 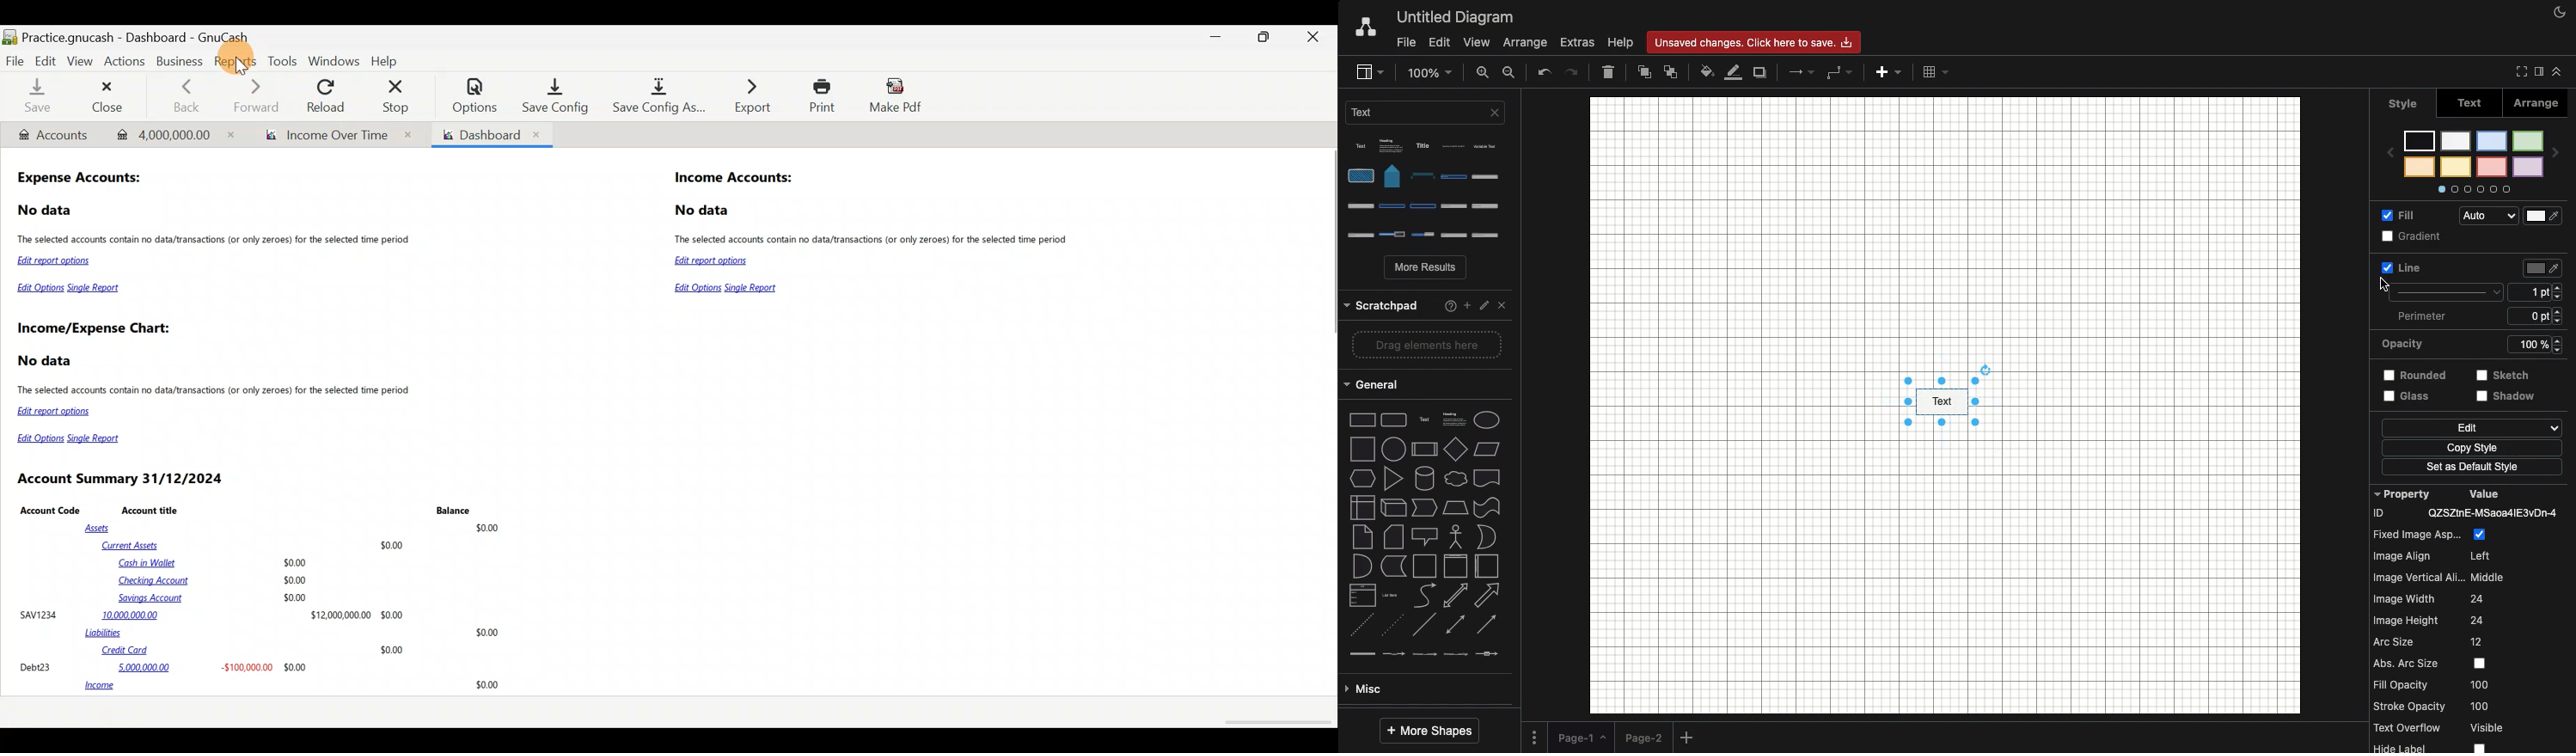 What do you see at coordinates (1608, 71) in the screenshot?
I see `Delete` at bounding box center [1608, 71].